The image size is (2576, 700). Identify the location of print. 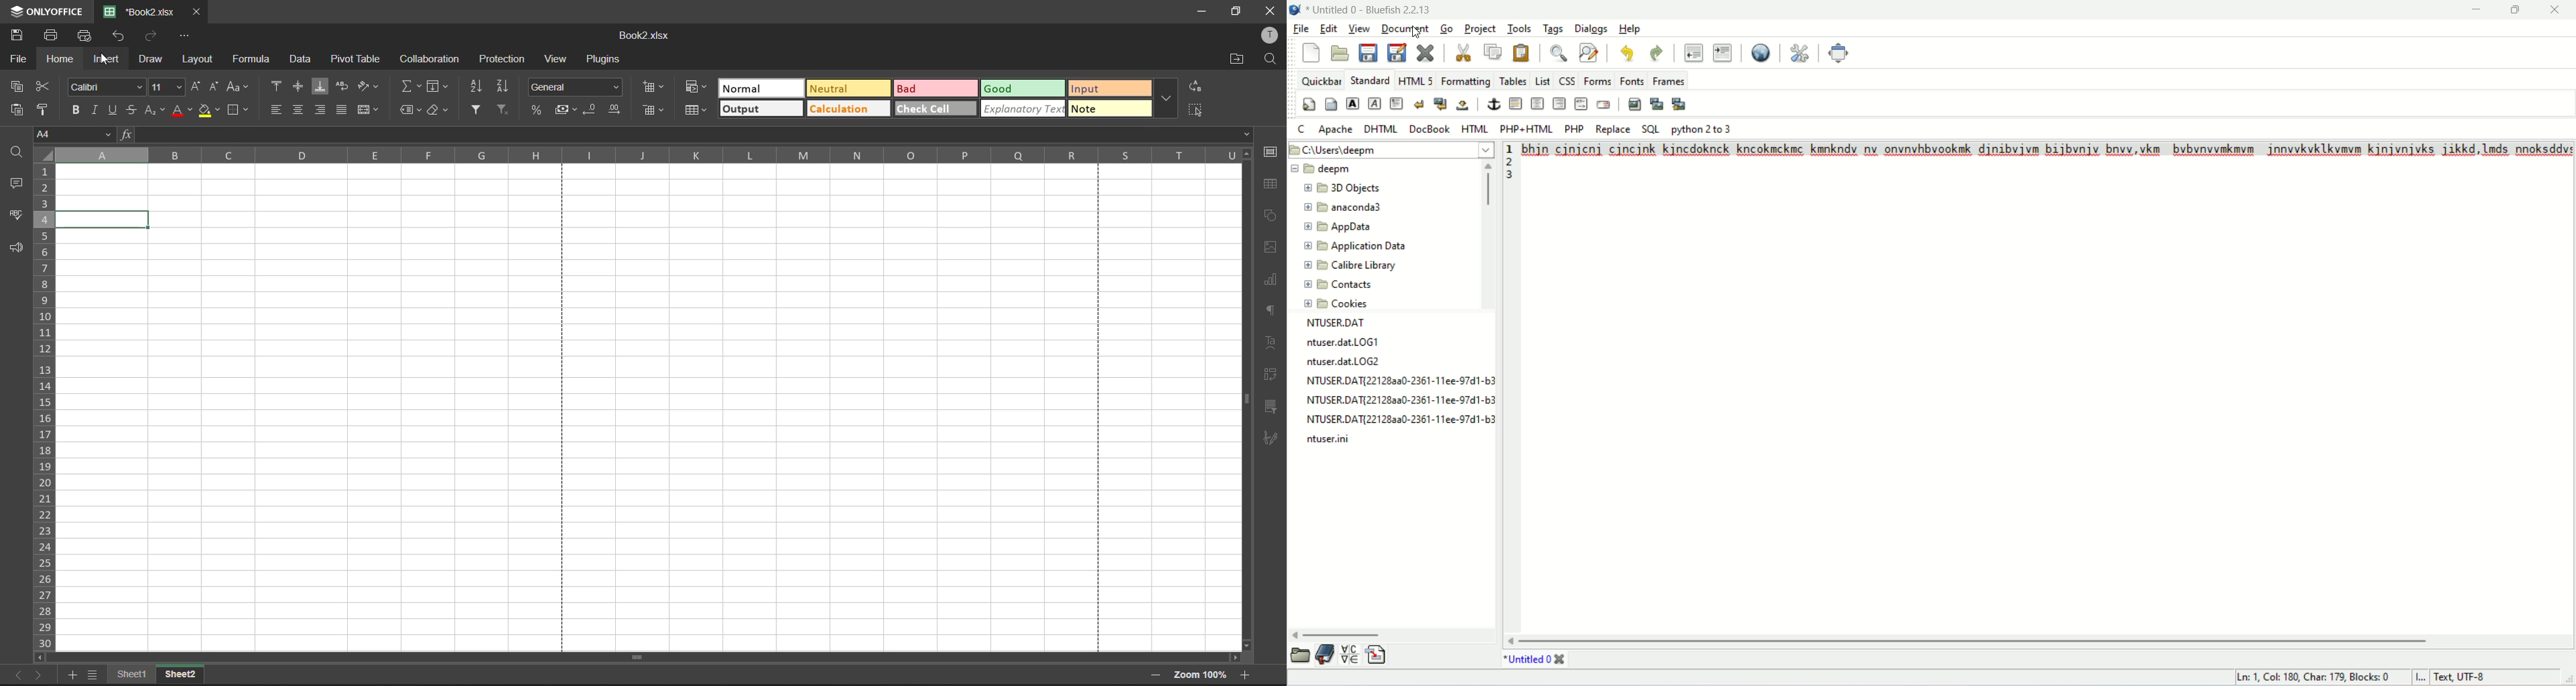
(51, 33).